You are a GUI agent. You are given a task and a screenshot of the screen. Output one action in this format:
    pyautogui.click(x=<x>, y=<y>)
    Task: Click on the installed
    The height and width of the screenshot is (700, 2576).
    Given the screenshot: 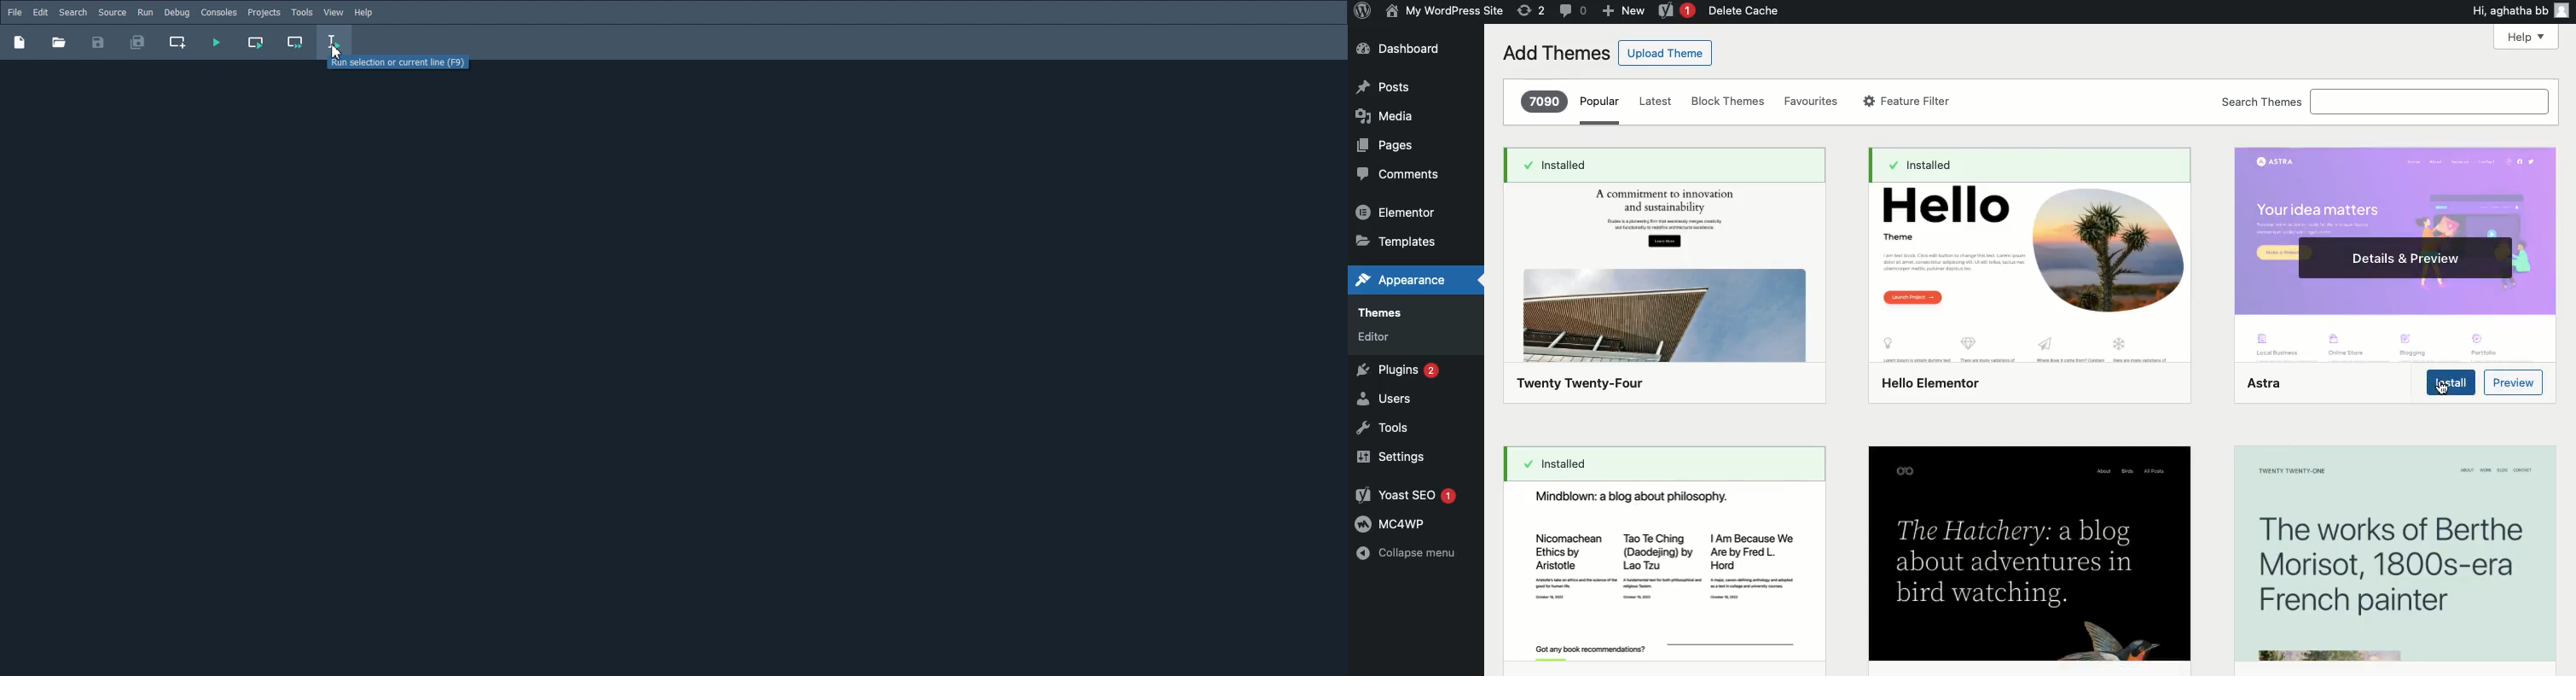 What is the action you would take?
    pyautogui.click(x=2028, y=166)
    